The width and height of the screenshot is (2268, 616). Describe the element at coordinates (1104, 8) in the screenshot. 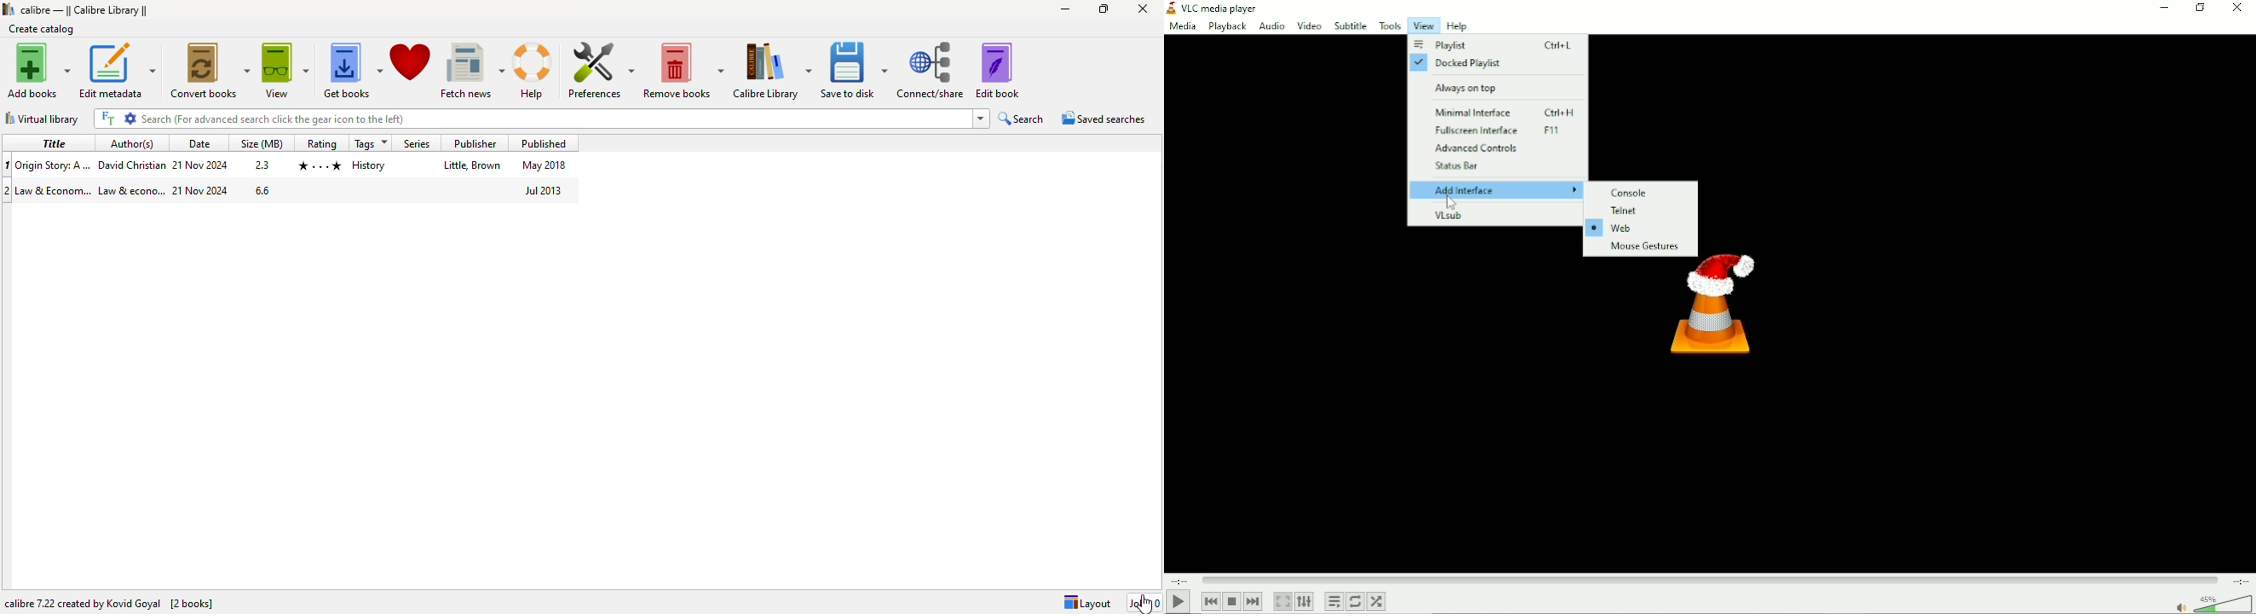

I see `maximize` at that location.